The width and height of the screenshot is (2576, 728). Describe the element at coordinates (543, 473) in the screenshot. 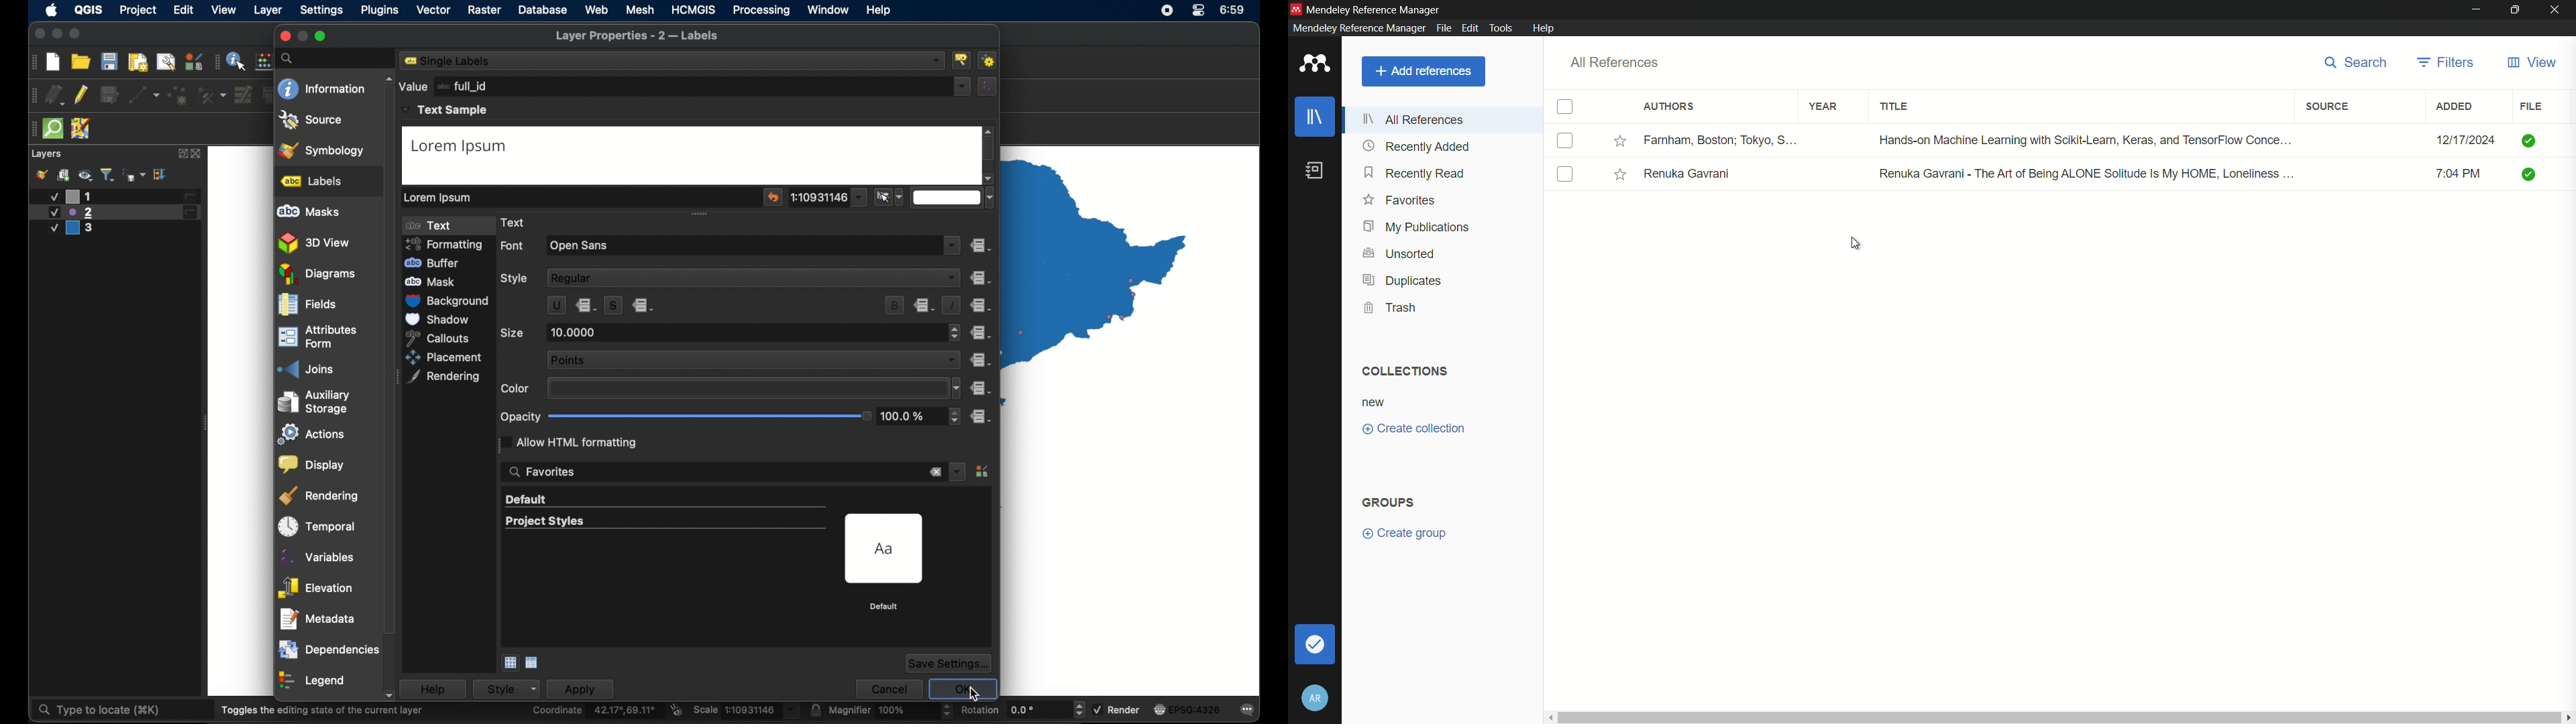

I see `search favorites` at that location.